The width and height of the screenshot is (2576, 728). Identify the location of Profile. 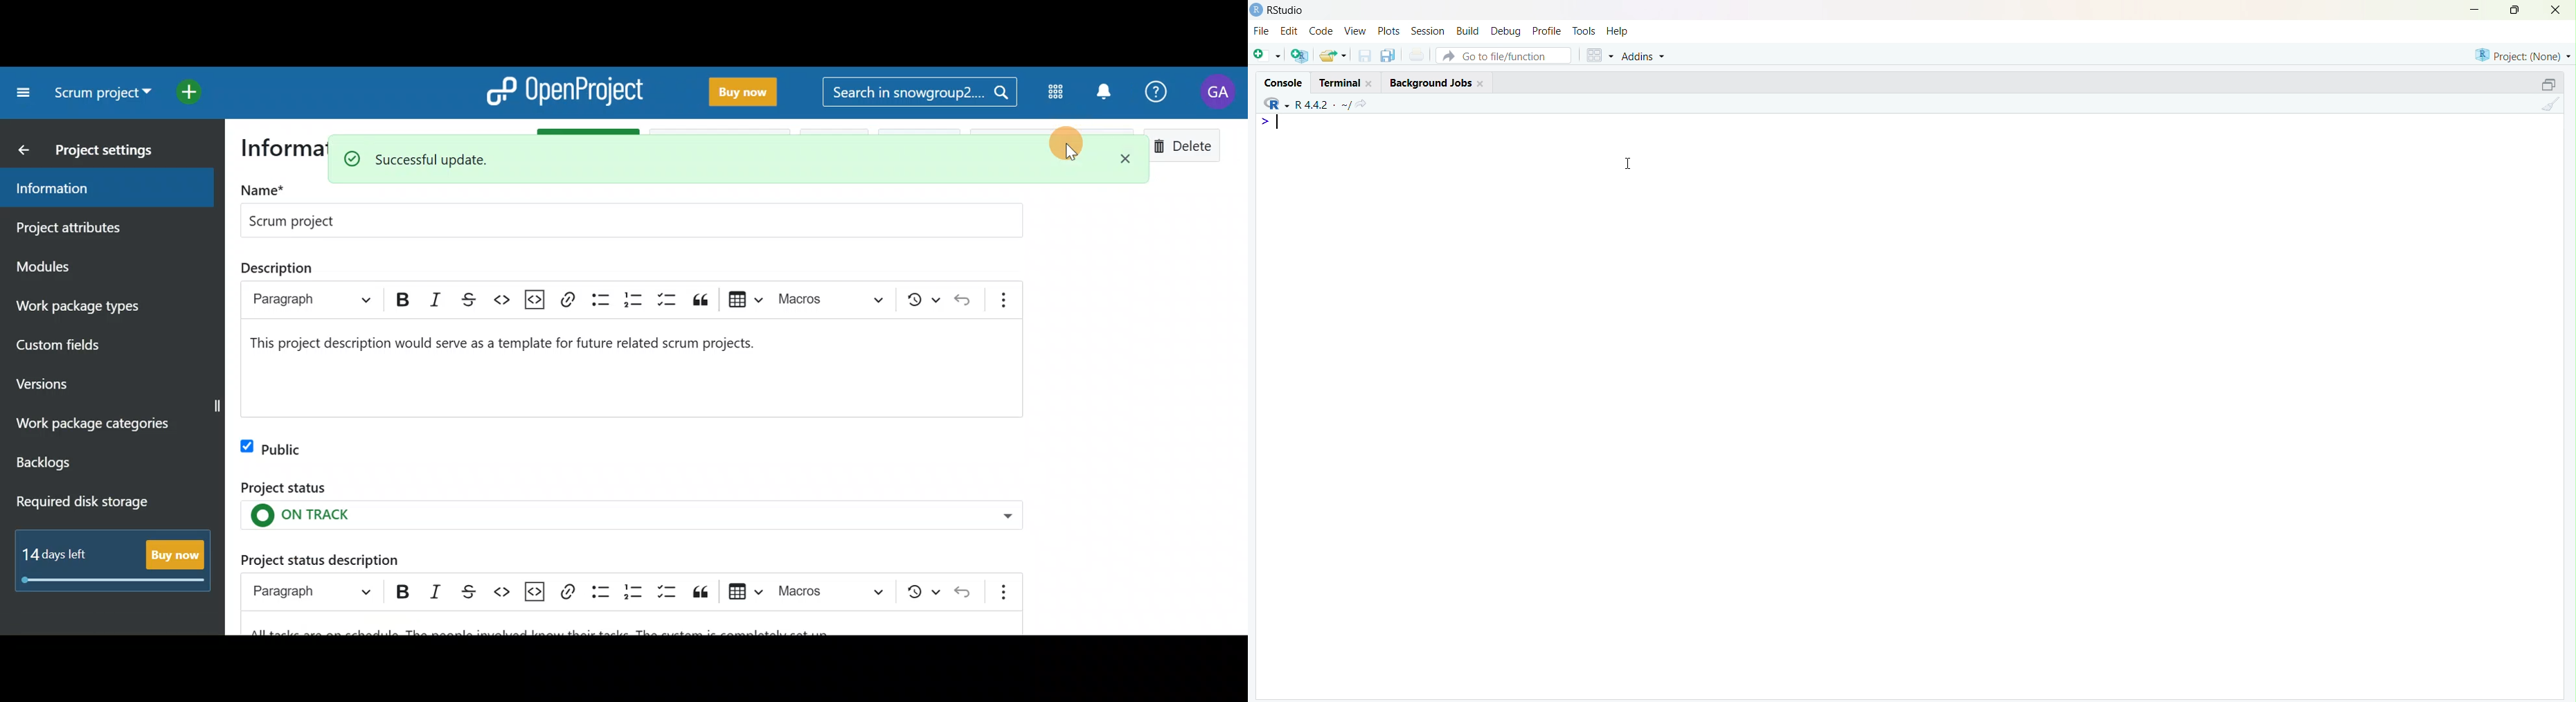
(1546, 30).